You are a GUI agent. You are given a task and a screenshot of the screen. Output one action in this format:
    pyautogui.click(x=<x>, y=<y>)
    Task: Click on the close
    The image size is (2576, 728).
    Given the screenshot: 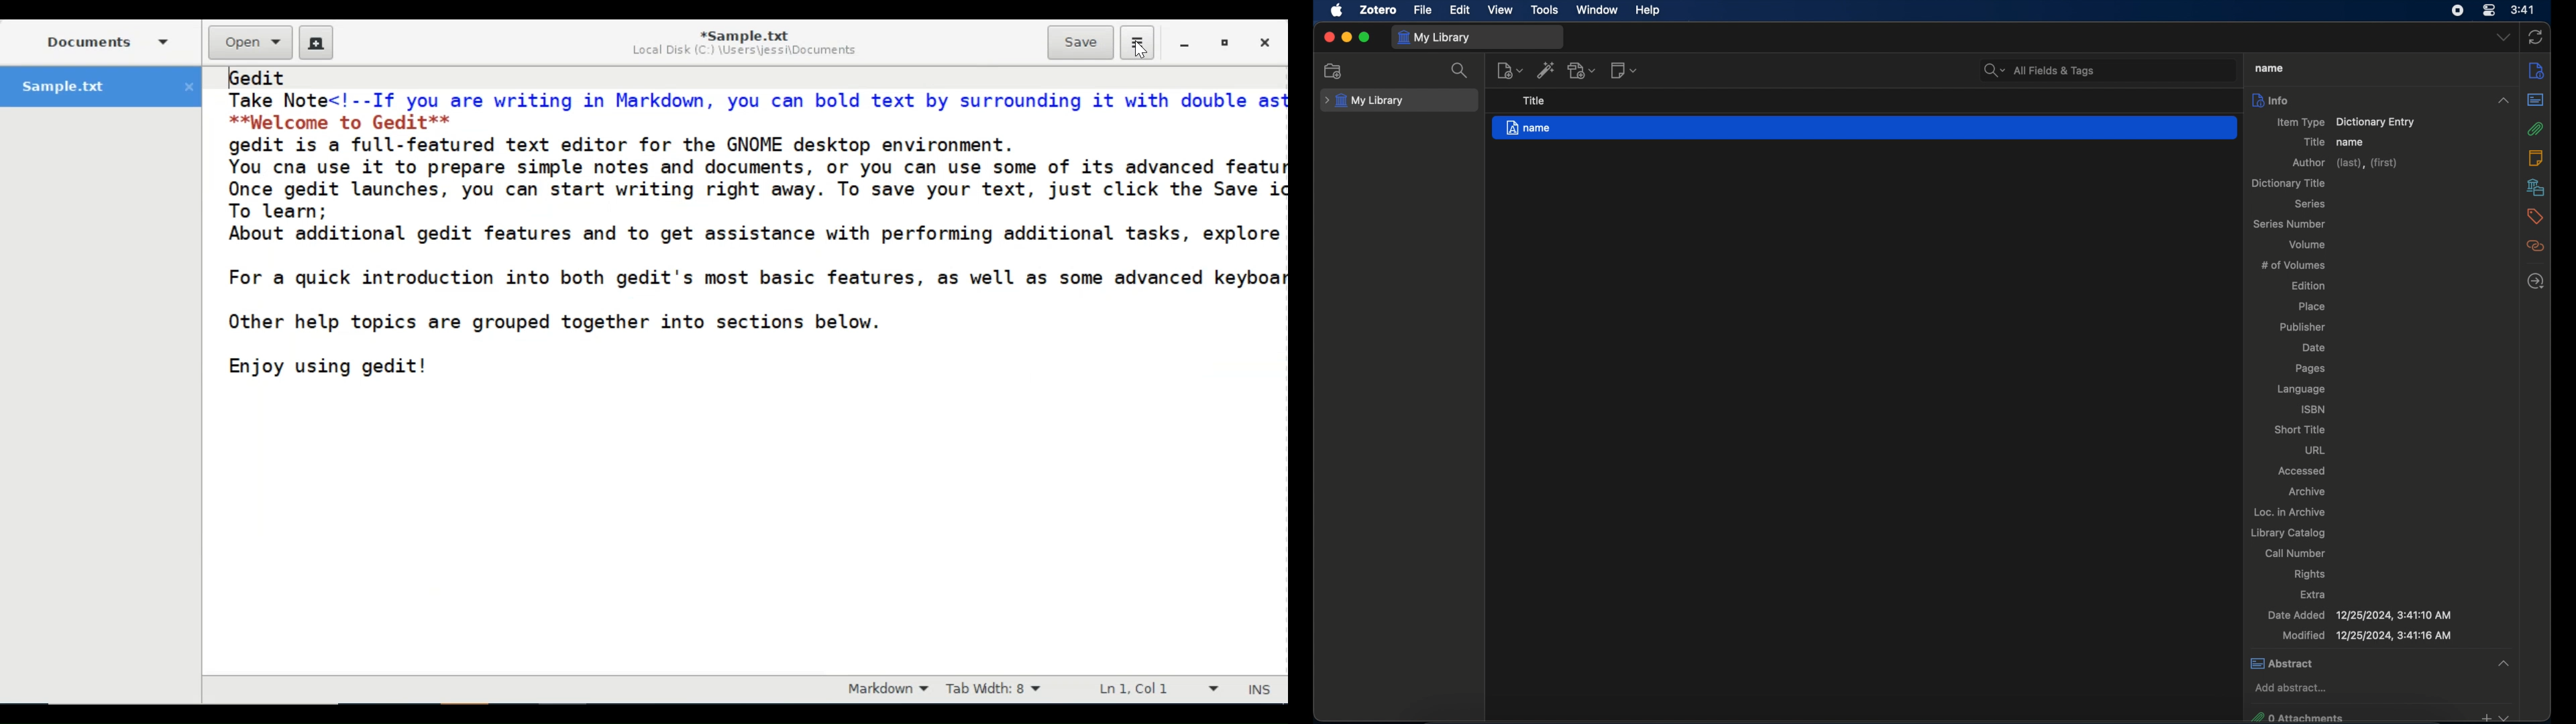 What is the action you would take?
    pyautogui.click(x=1328, y=38)
    